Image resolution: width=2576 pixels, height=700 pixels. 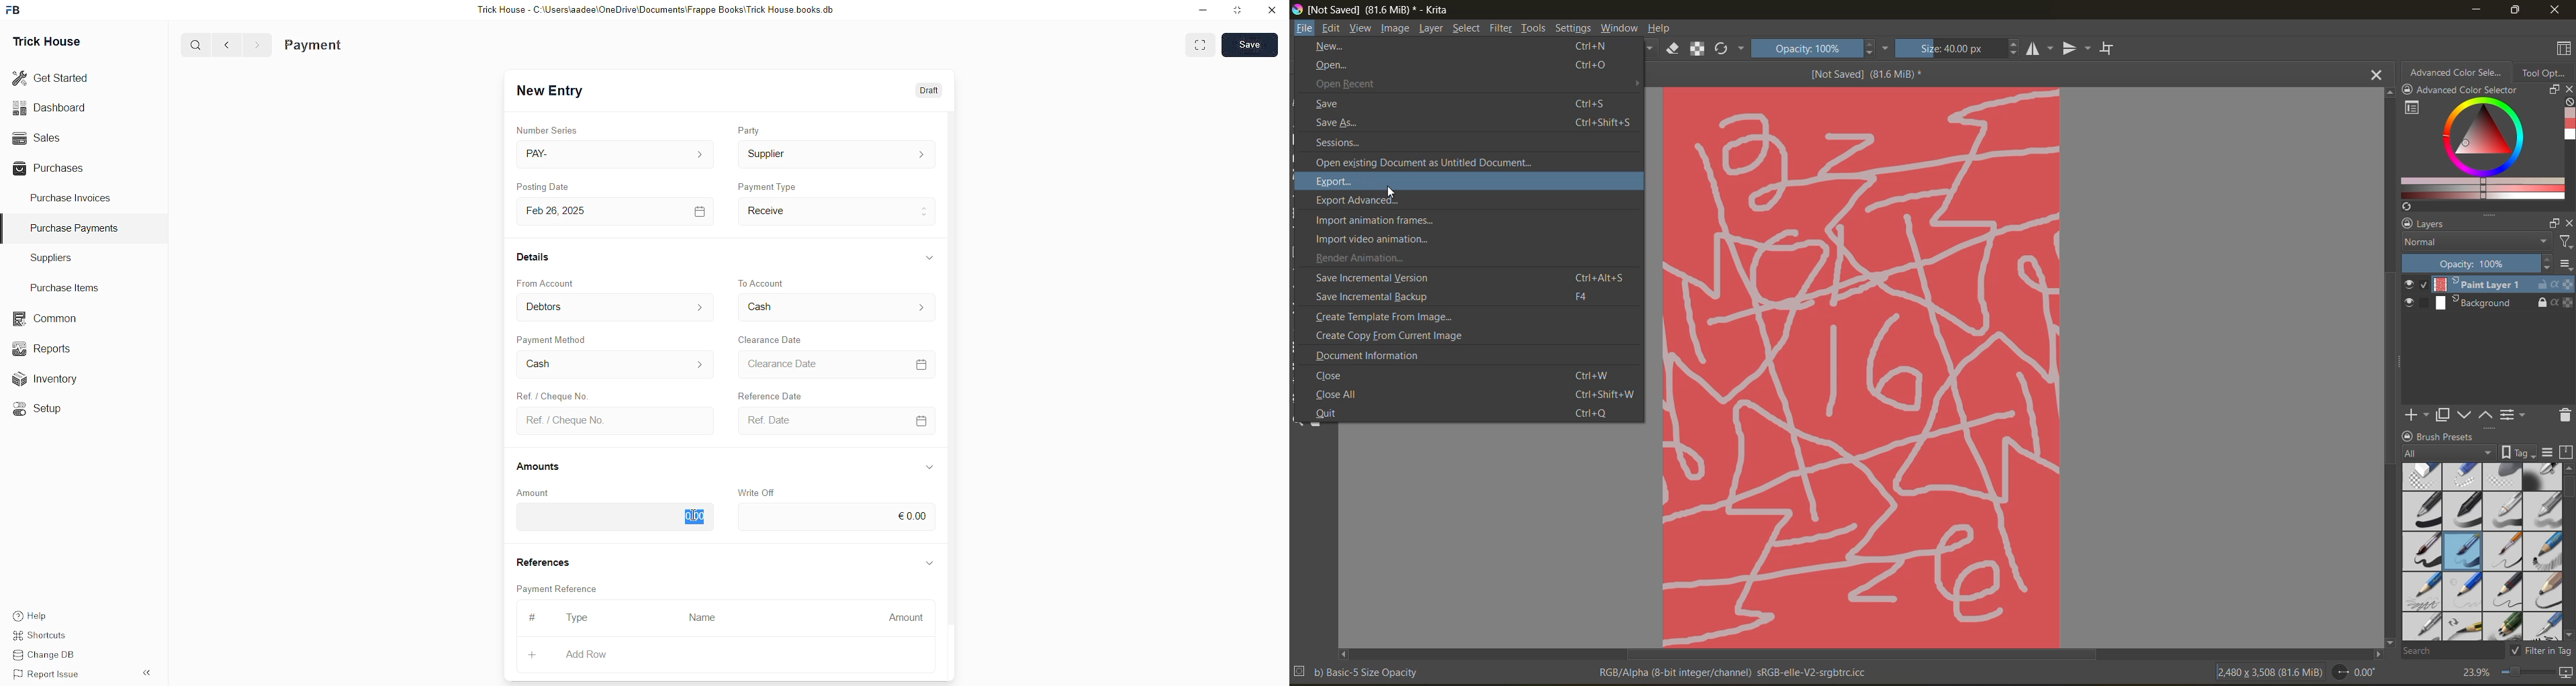 I want to click on +, so click(x=531, y=655).